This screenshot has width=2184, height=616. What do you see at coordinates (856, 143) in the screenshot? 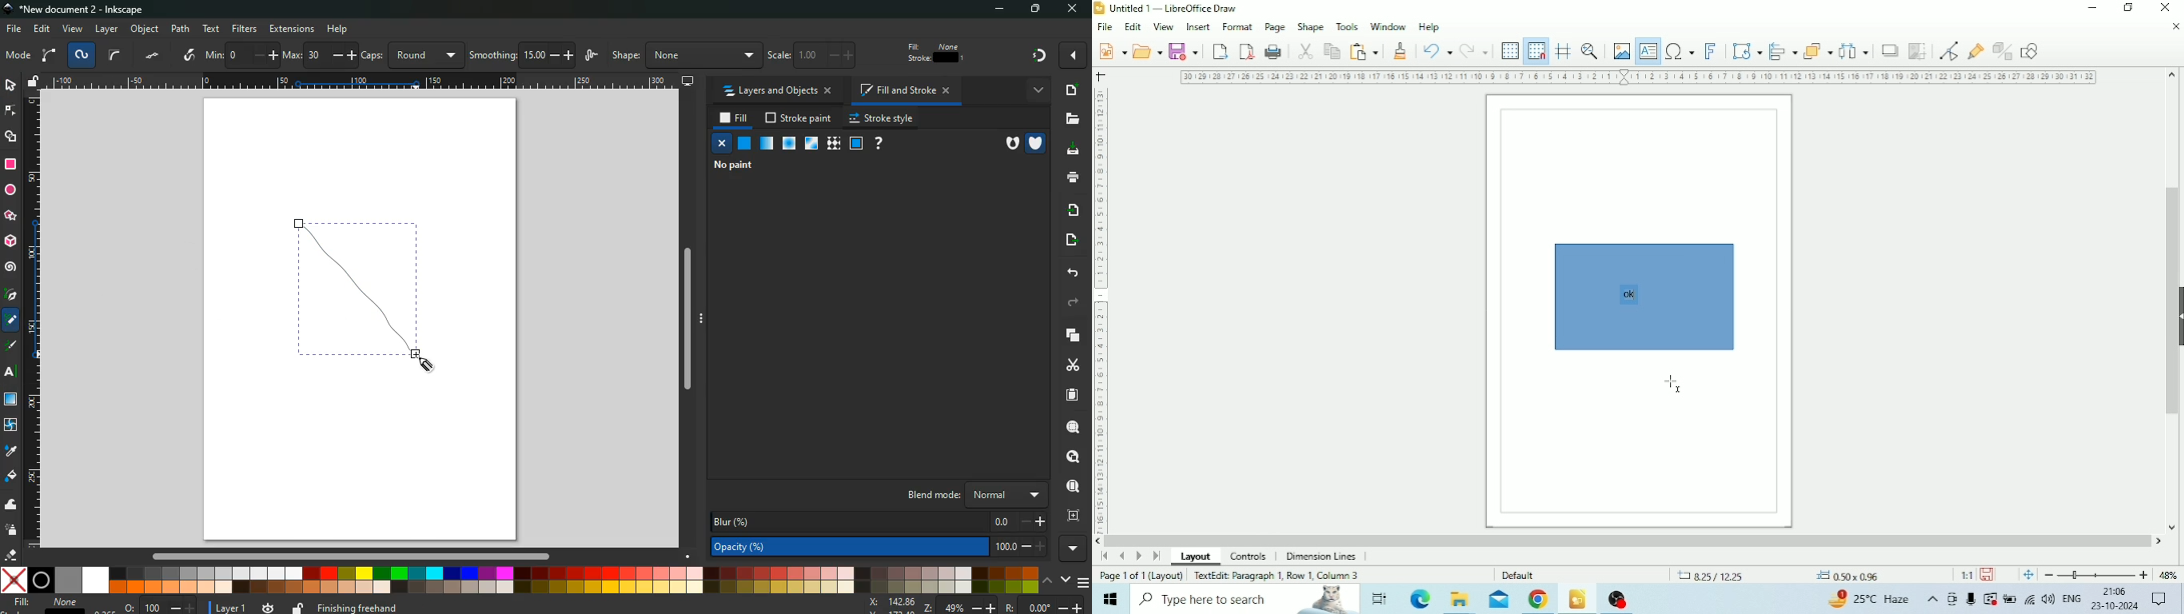
I see `frame` at bounding box center [856, 143].